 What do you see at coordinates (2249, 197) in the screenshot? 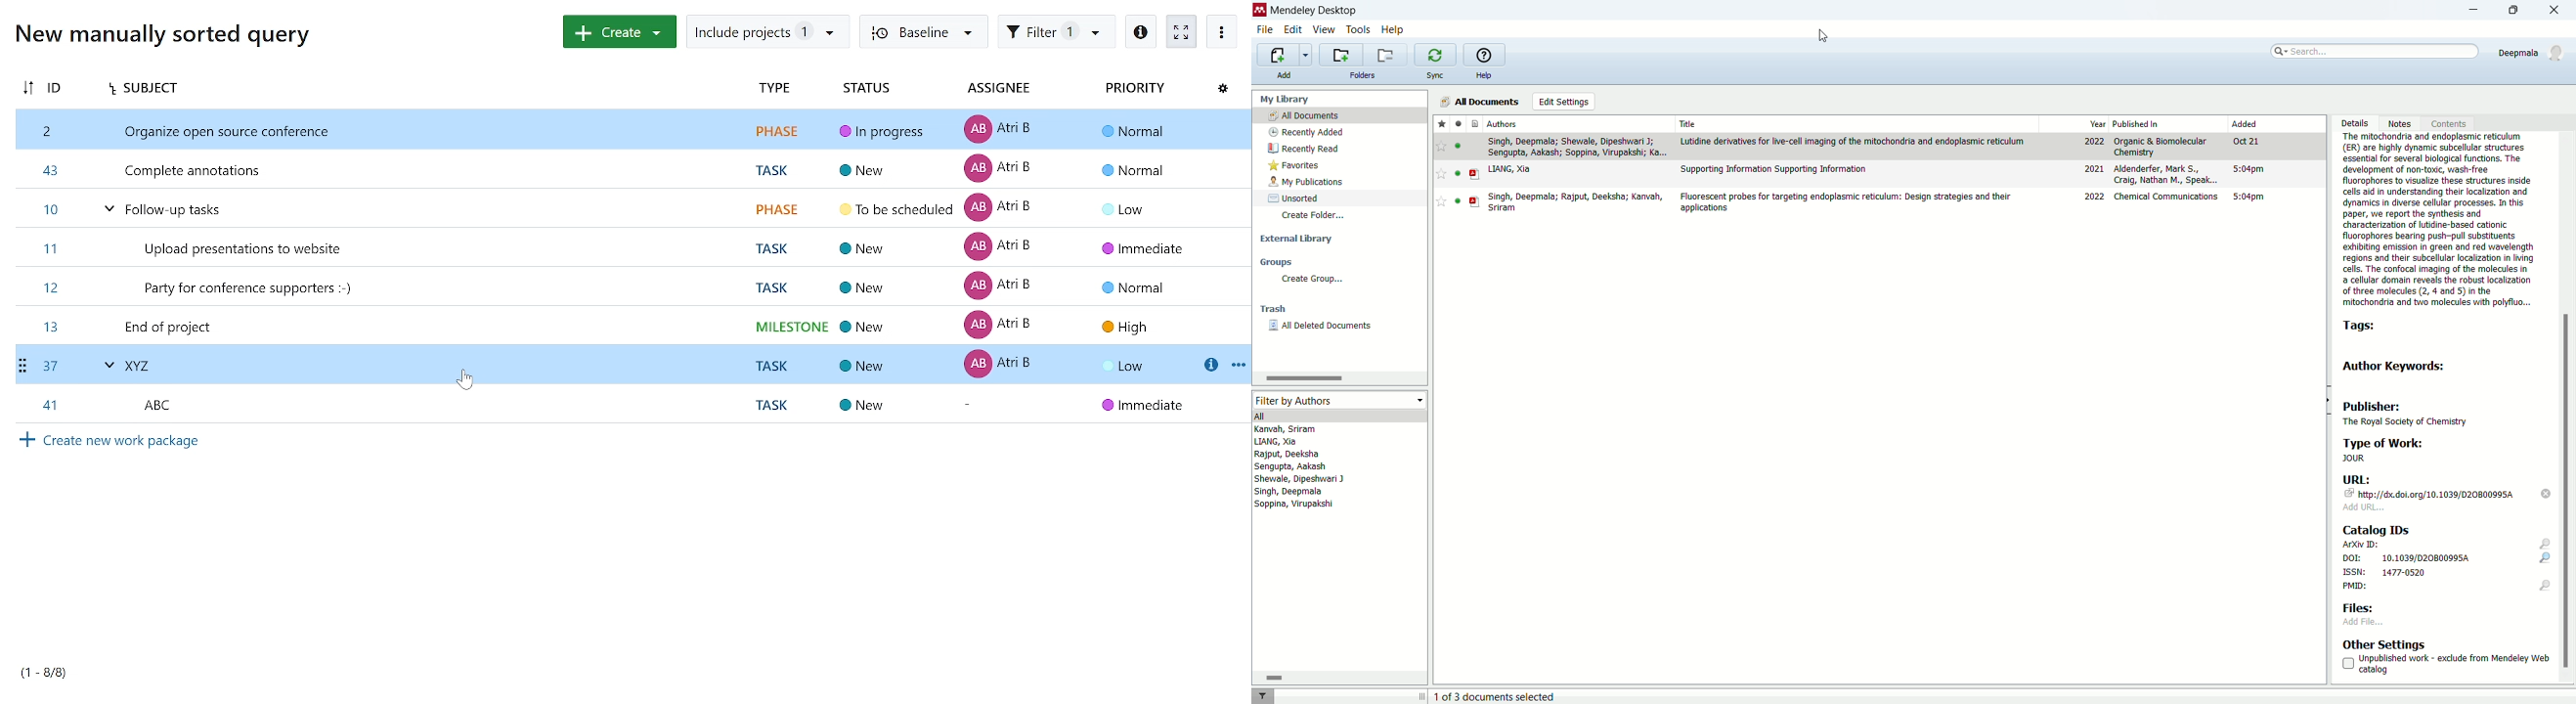
I see `5:04pm` at bounding box center [2249, 197].